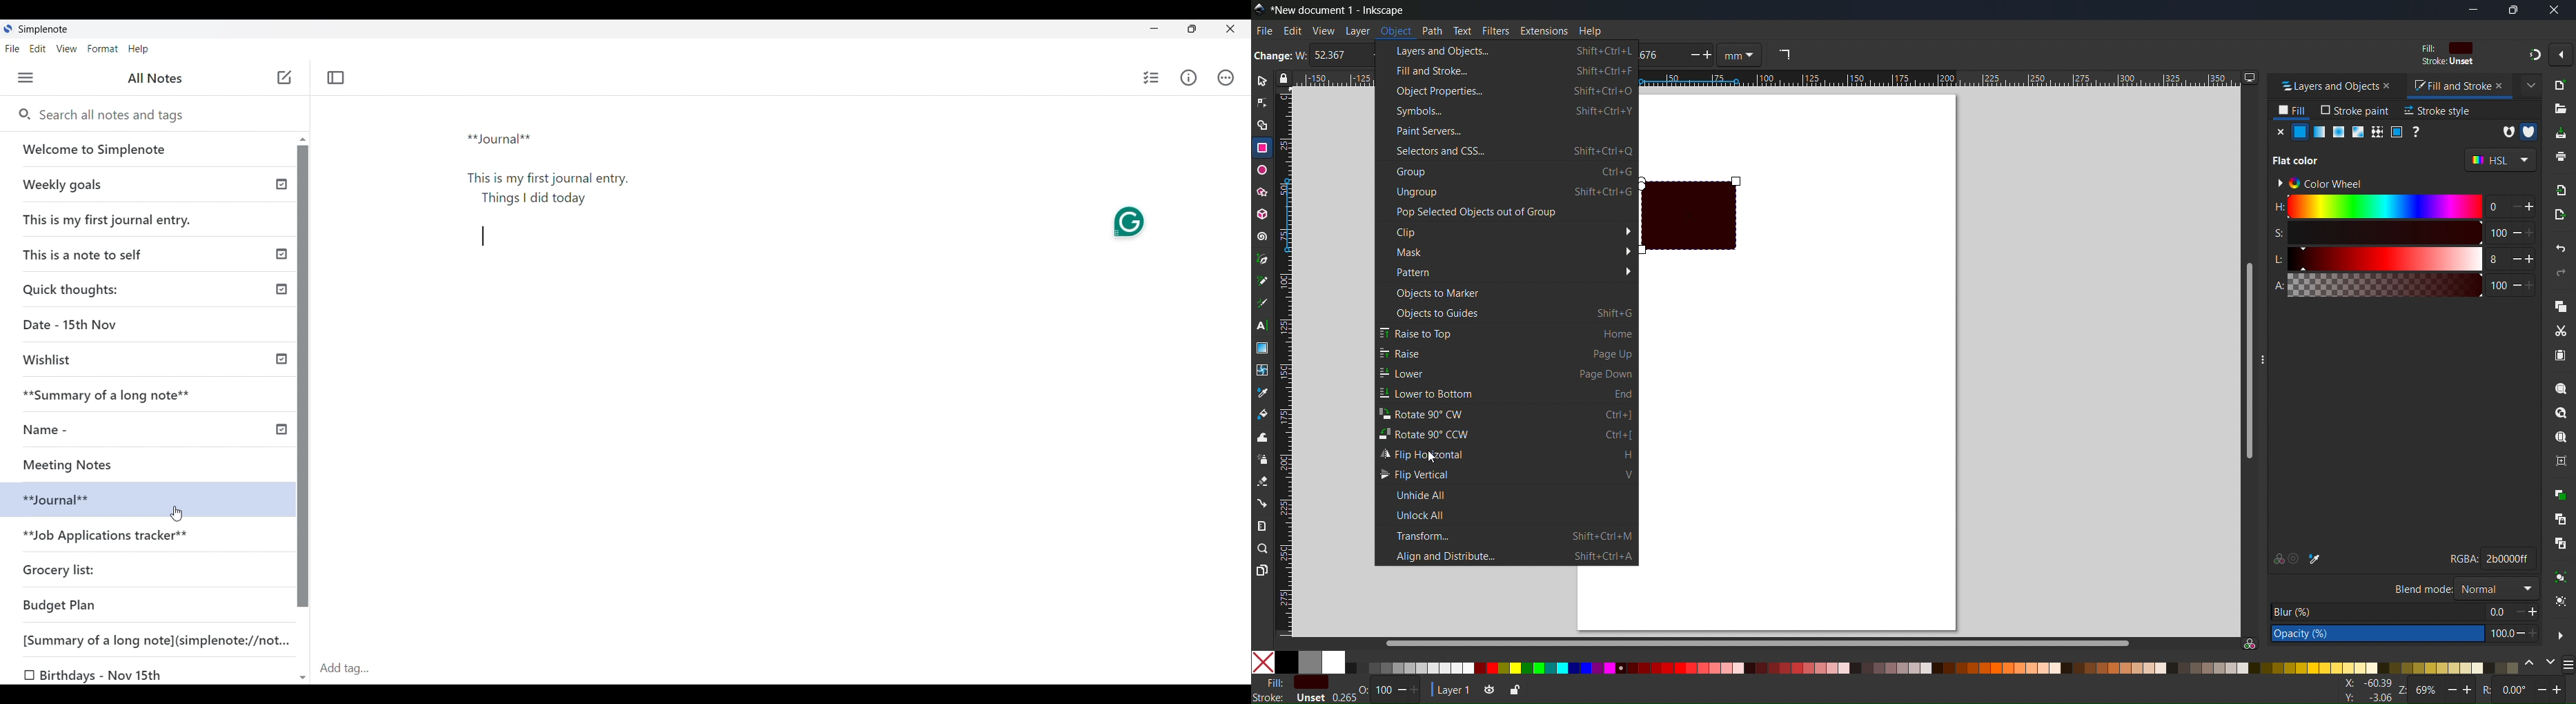  What do you see at coordinates (1506, 231) in the screenshot?
I see `Clip` at bounding box center [1506, 231].